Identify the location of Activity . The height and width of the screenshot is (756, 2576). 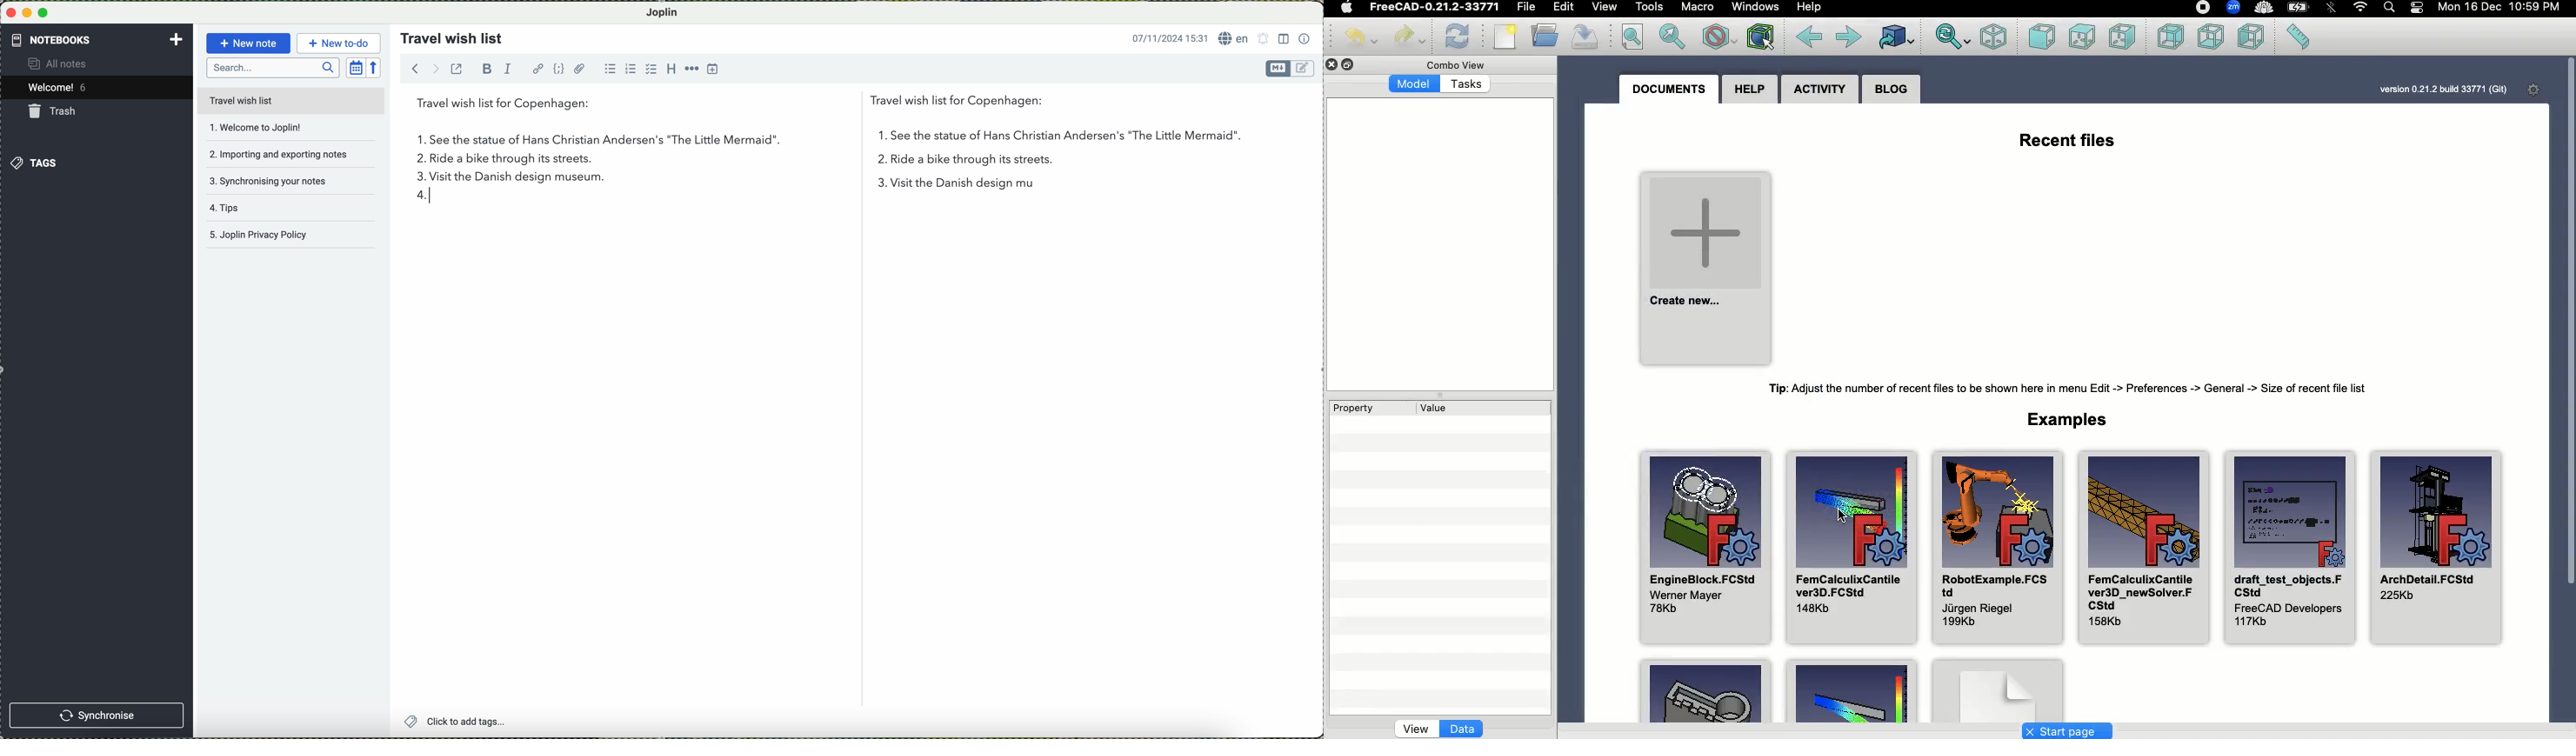
(1819, 91).